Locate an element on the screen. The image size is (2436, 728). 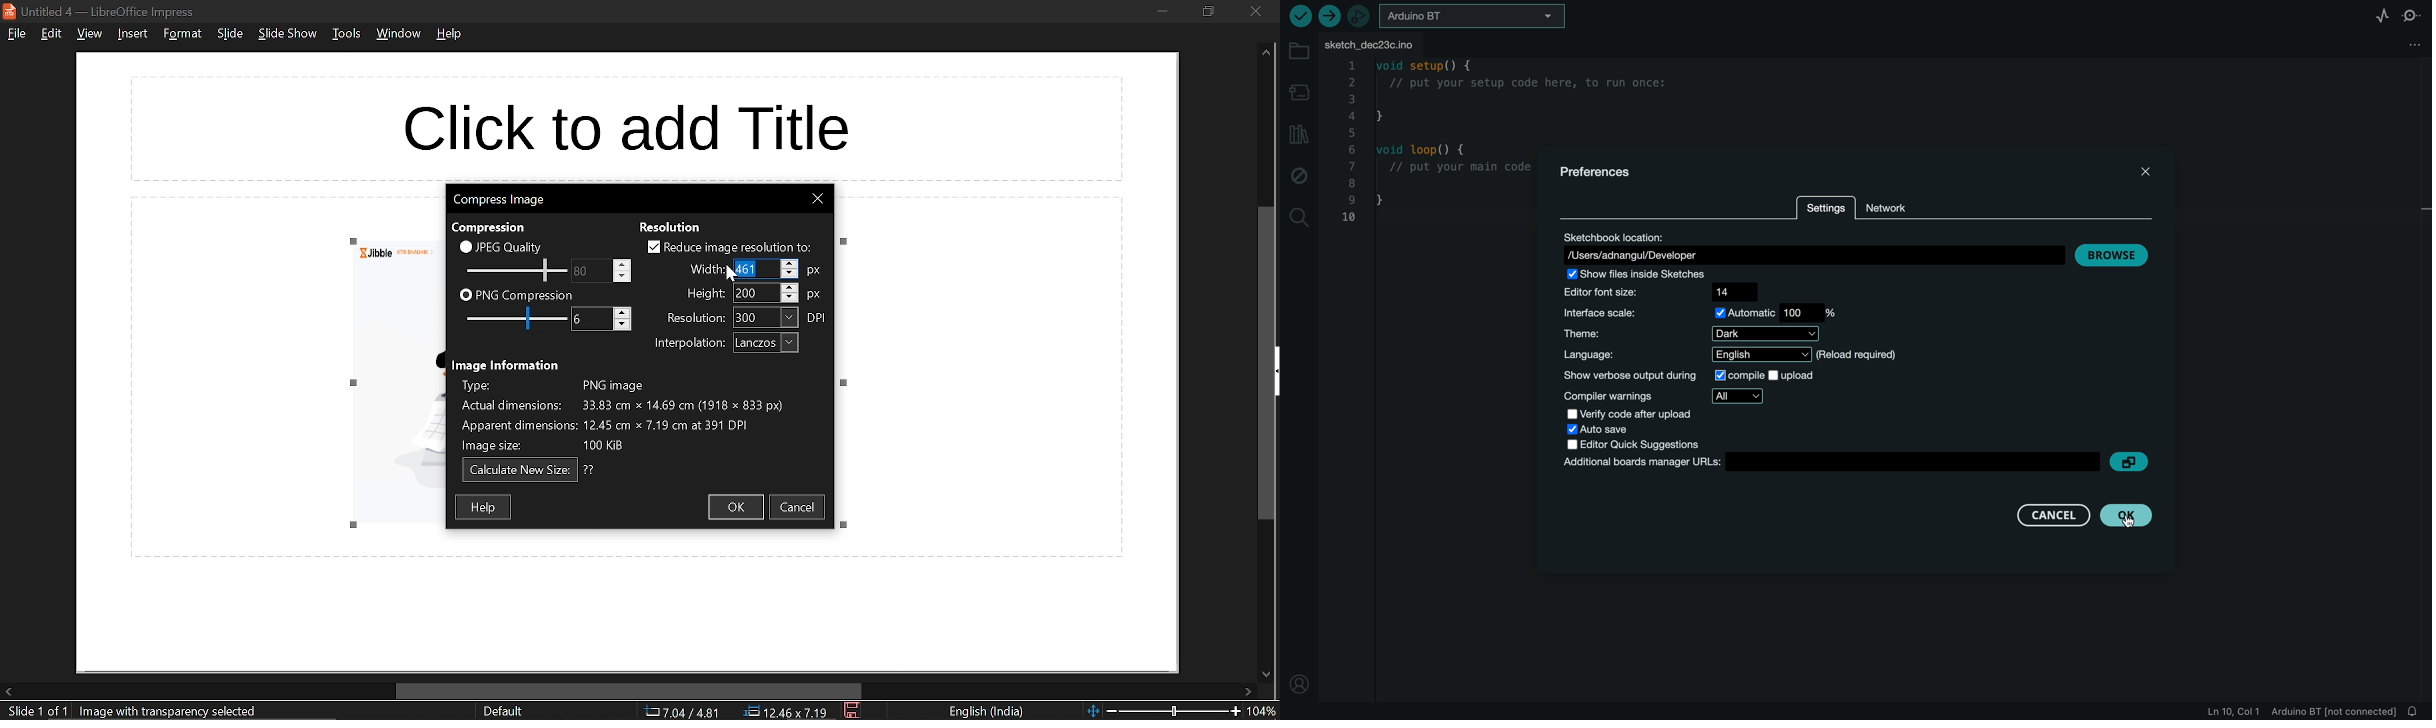
restore down is located at coordinates (1210, 12).